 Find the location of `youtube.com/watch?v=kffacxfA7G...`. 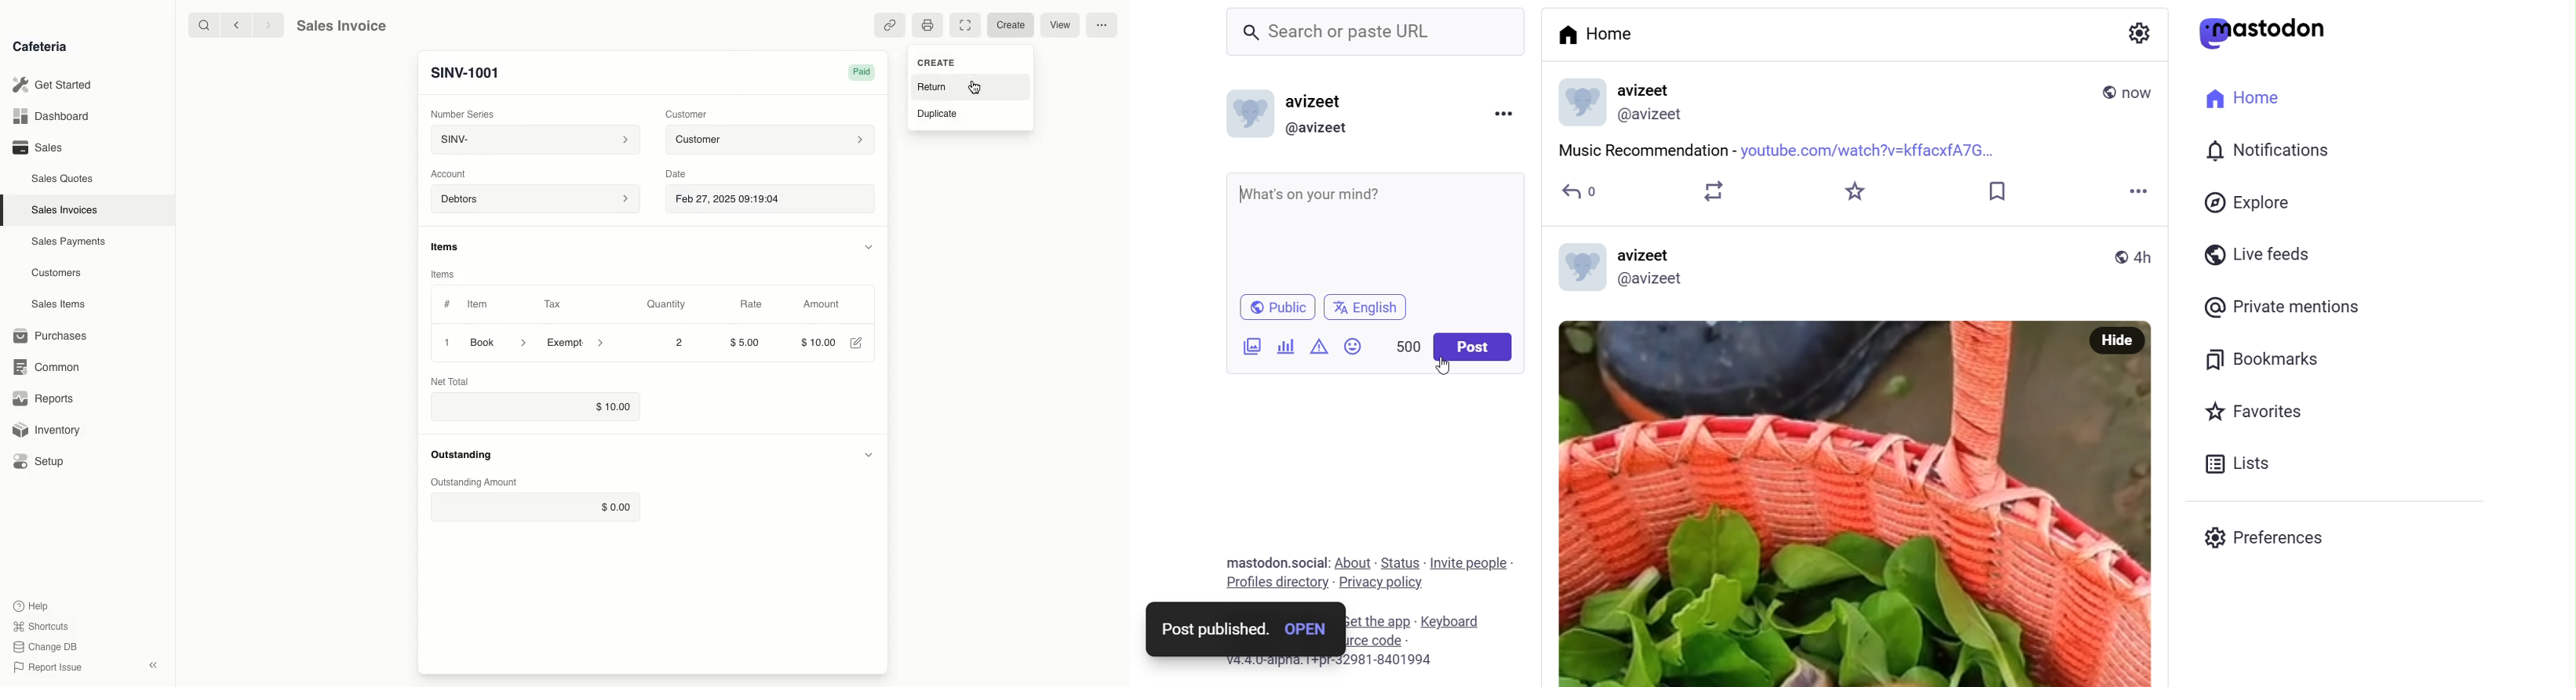

youtube.com/watch?v=kffacxfA7G... is located at coordinates (1868, 150).